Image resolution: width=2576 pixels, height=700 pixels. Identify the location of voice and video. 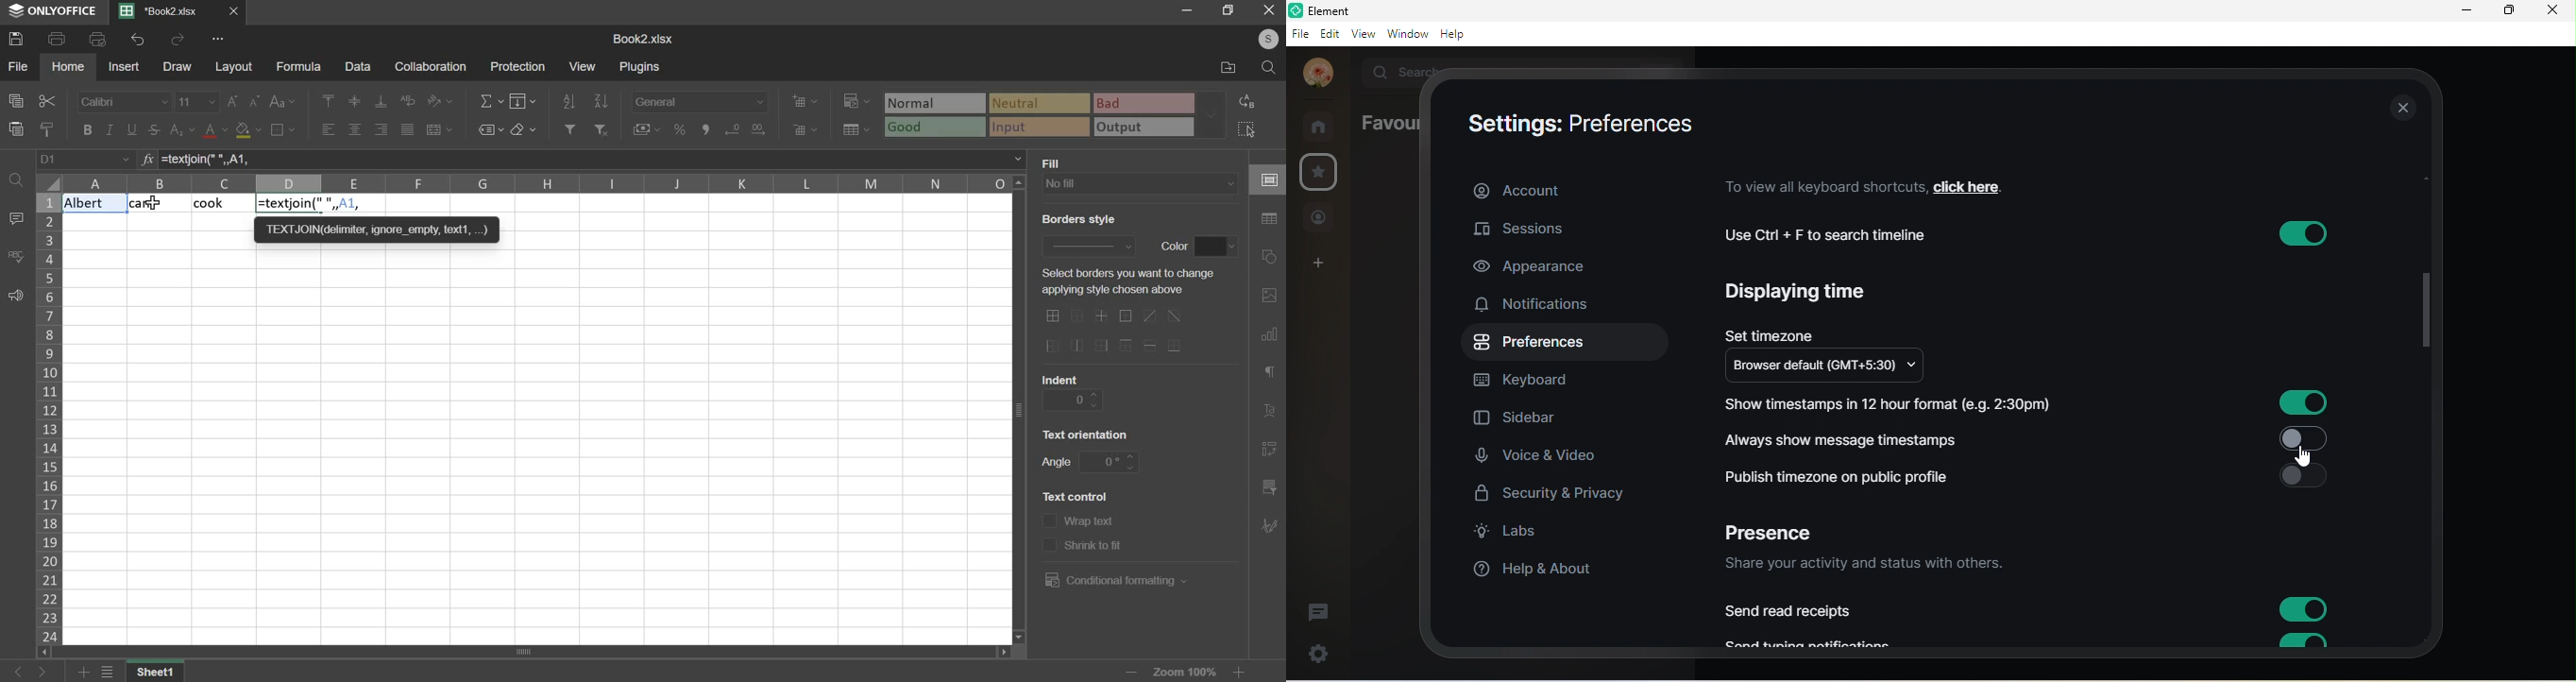
(1542, 457).